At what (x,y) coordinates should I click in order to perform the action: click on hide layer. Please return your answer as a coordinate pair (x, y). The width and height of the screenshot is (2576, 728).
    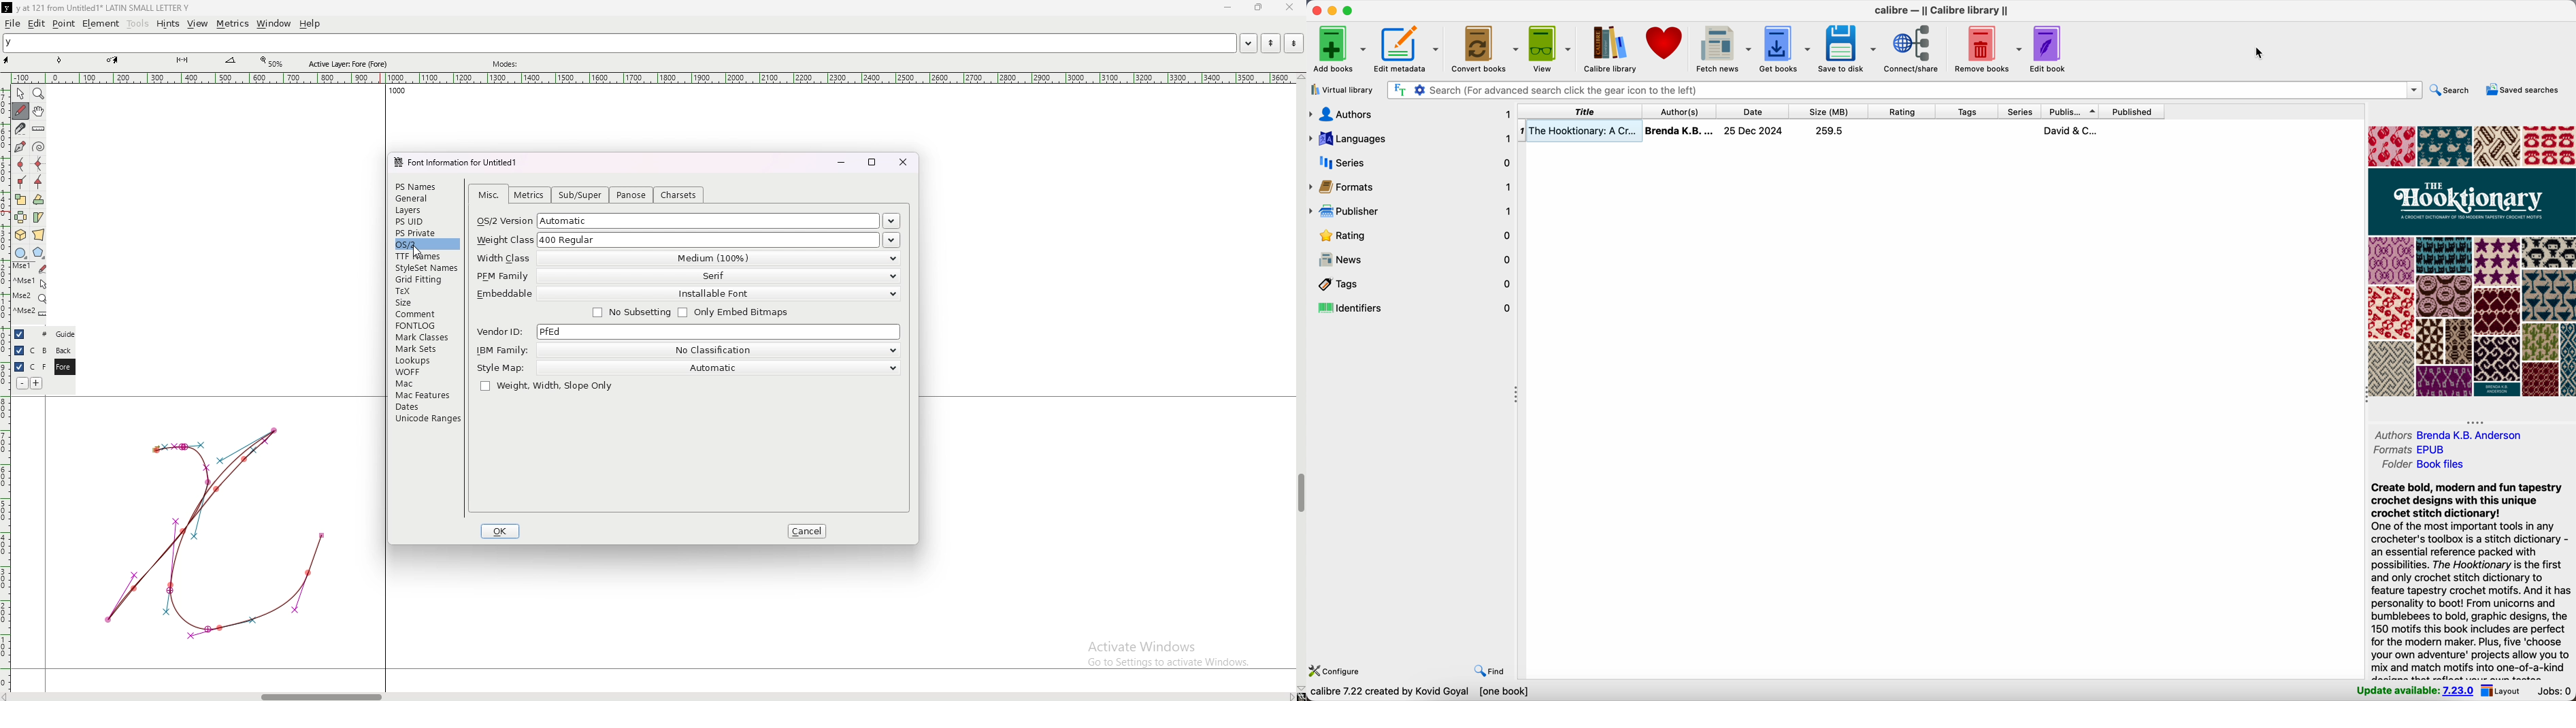
    Looking at the image, I should click on (19, 350).